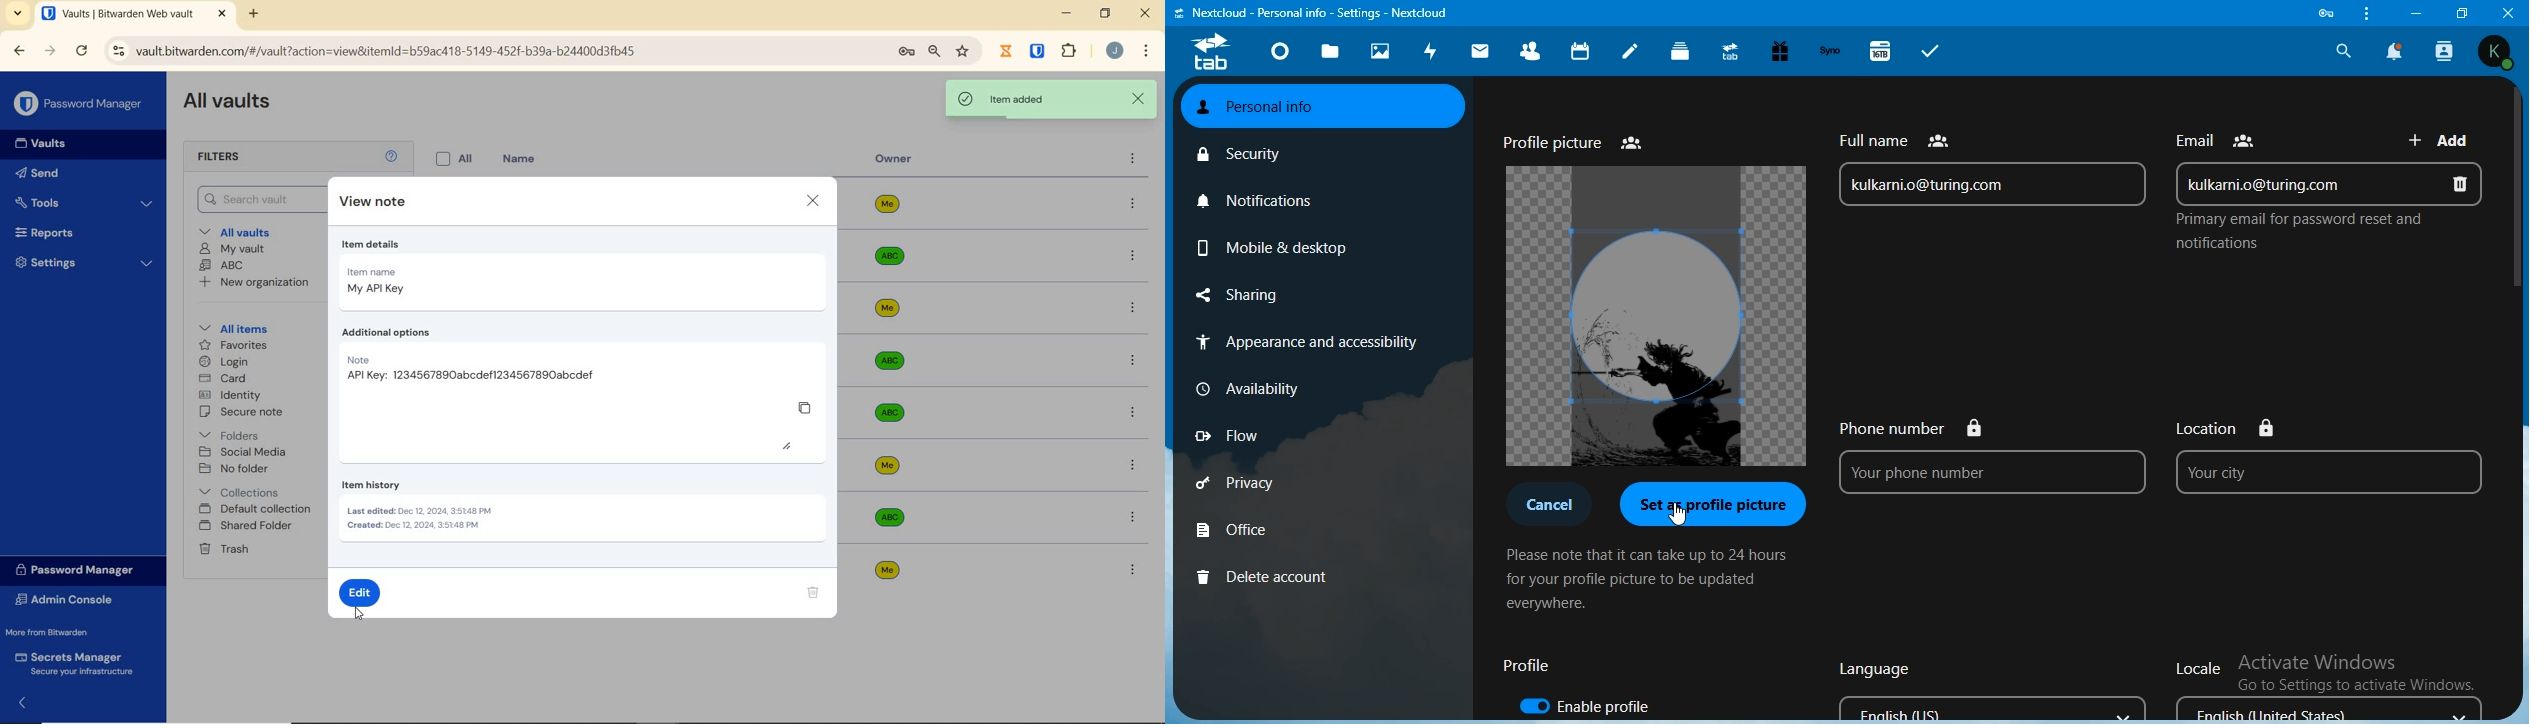  I want to click on manage passwords, so click(906, 53).